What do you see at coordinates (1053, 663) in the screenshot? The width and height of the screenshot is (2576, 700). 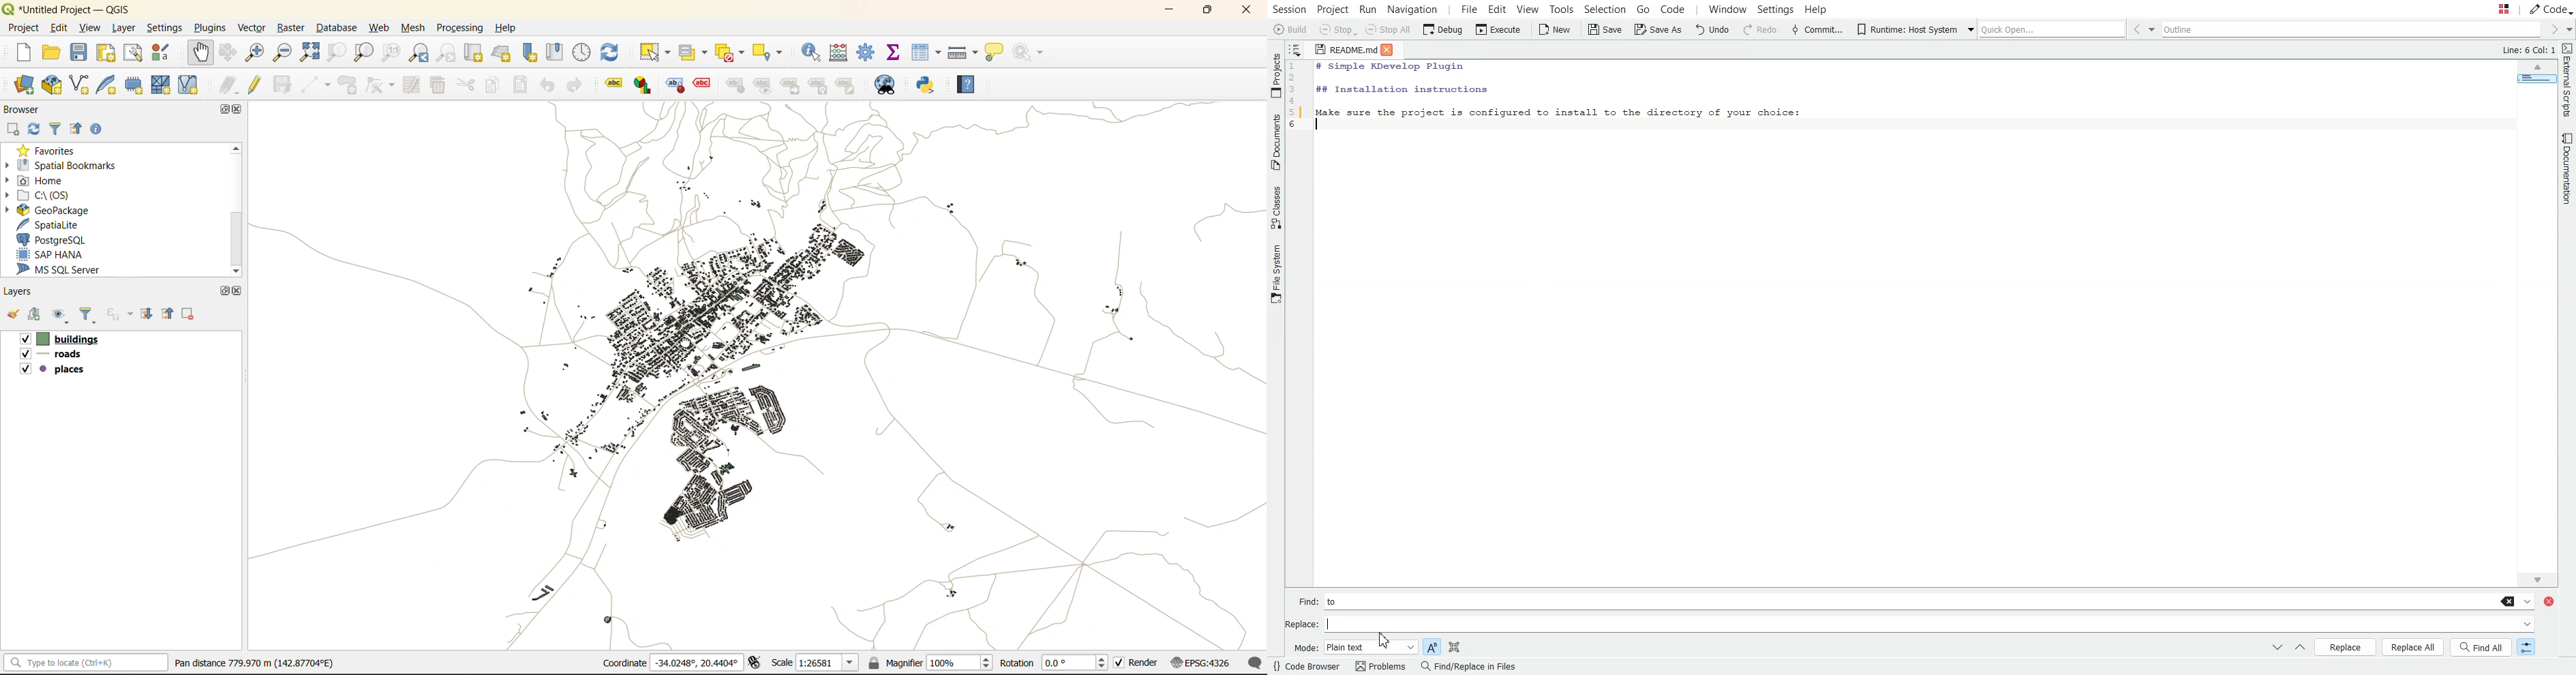 I see `rotation` at bounding box center [1053, 663].